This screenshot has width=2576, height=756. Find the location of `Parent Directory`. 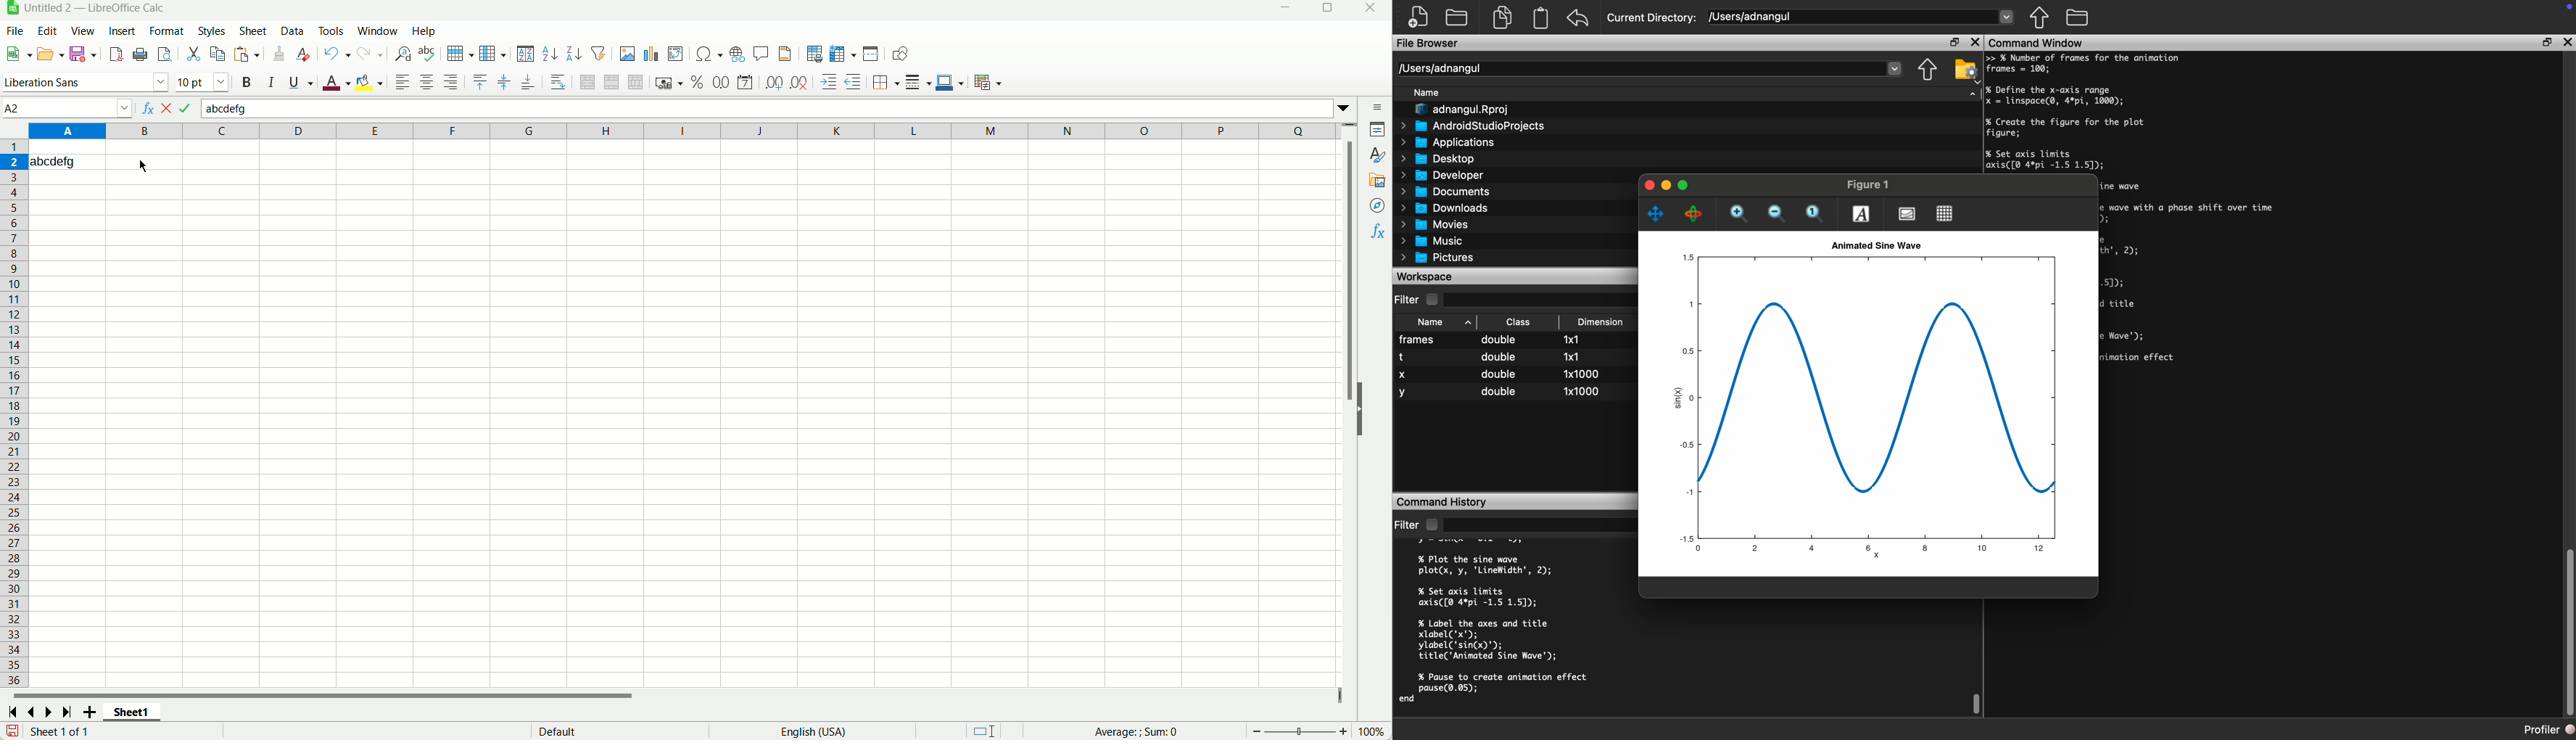

Parent Directory is located at coordinates (1927, 70).